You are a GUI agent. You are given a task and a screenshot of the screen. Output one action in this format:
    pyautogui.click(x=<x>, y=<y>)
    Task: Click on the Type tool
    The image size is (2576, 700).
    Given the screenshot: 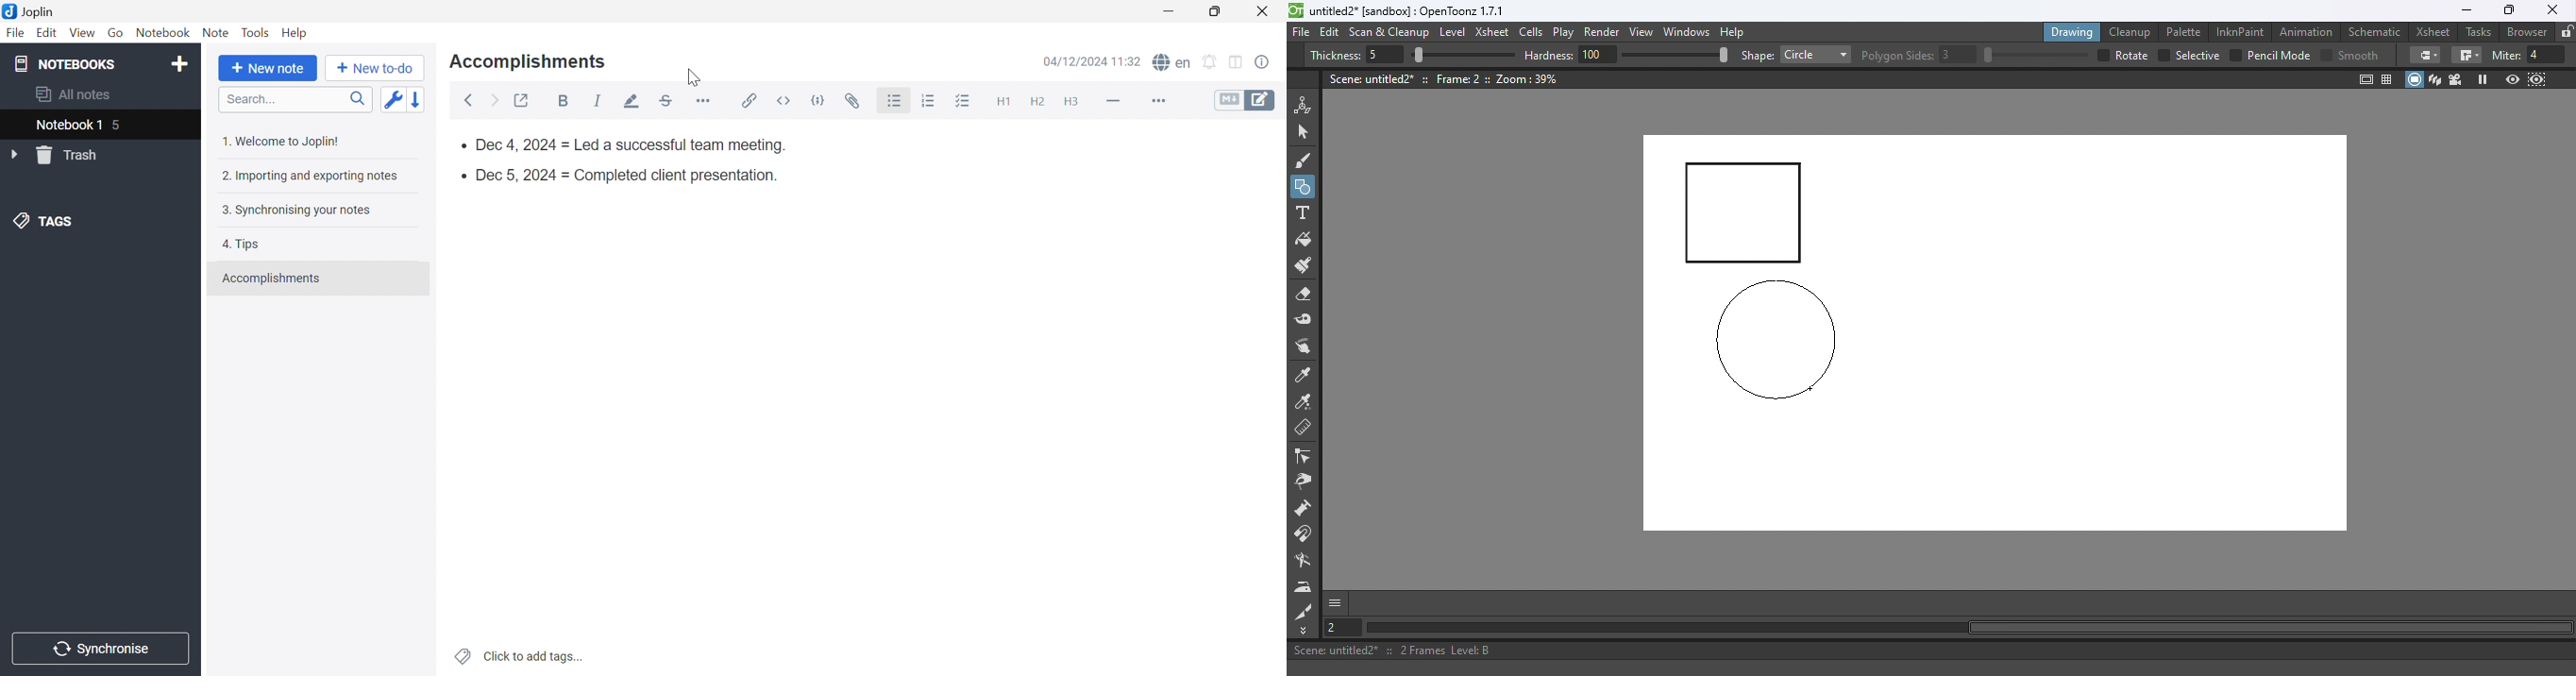 What is the action you would take?
    pyautogui.click(x=1303, y=214)
    